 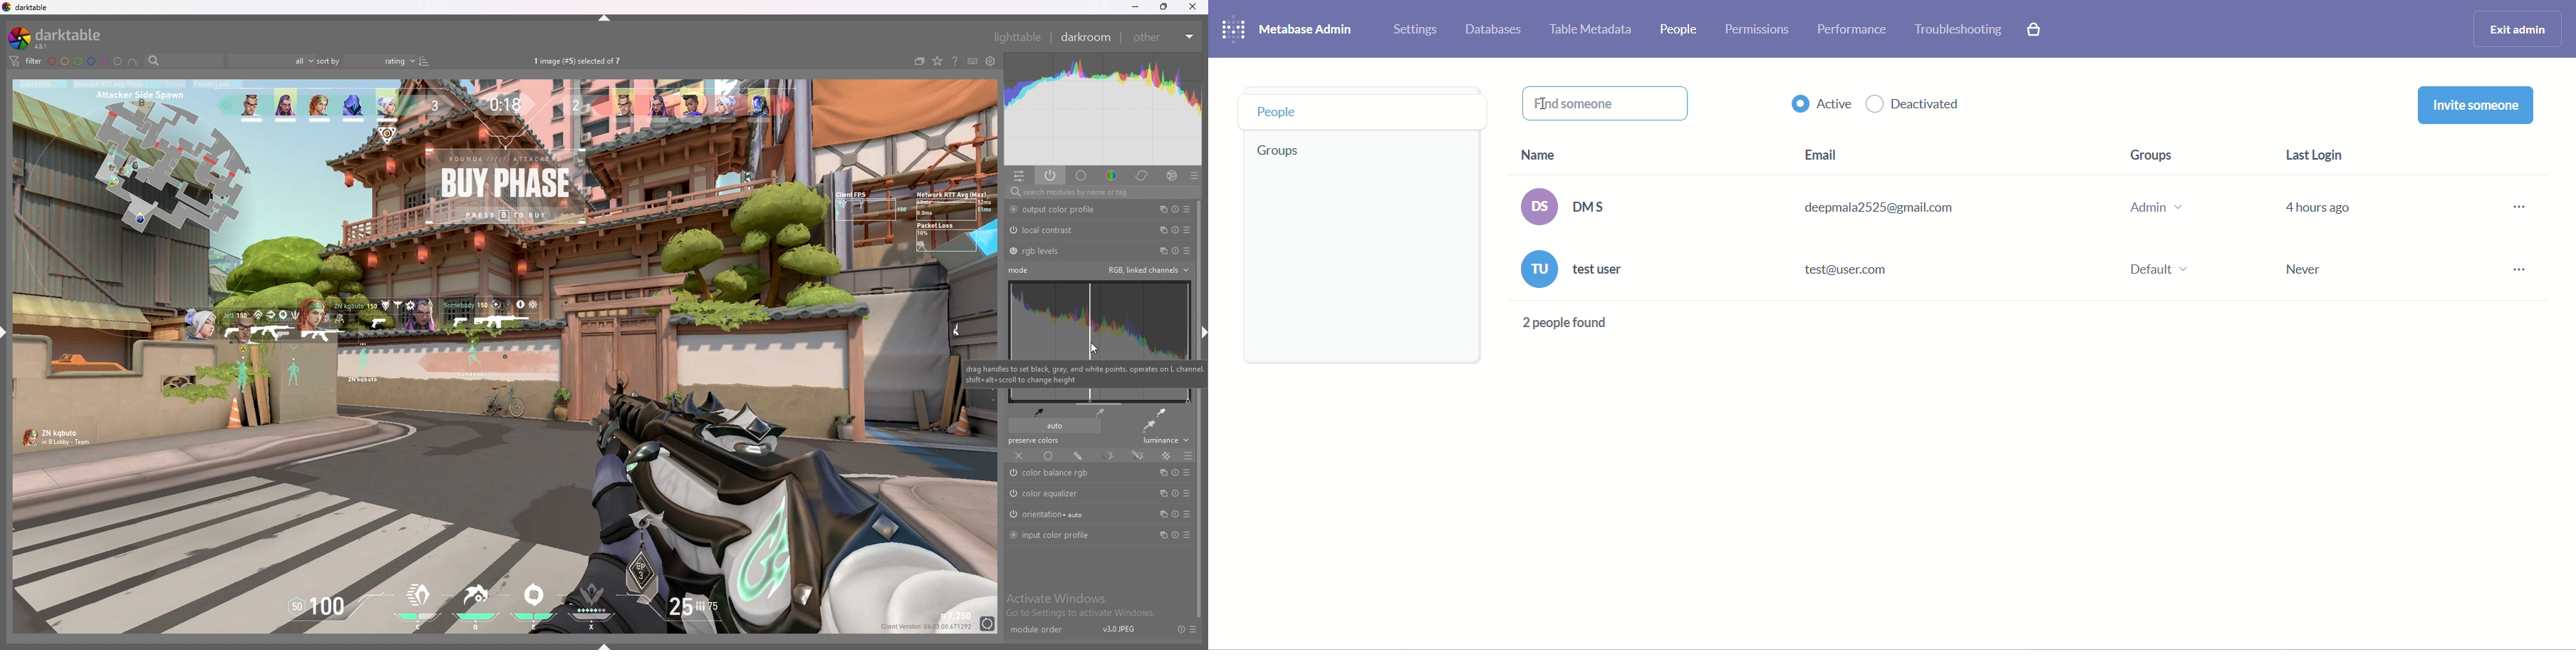 I want to click on medium gray points, so click(x=1102, y=412).